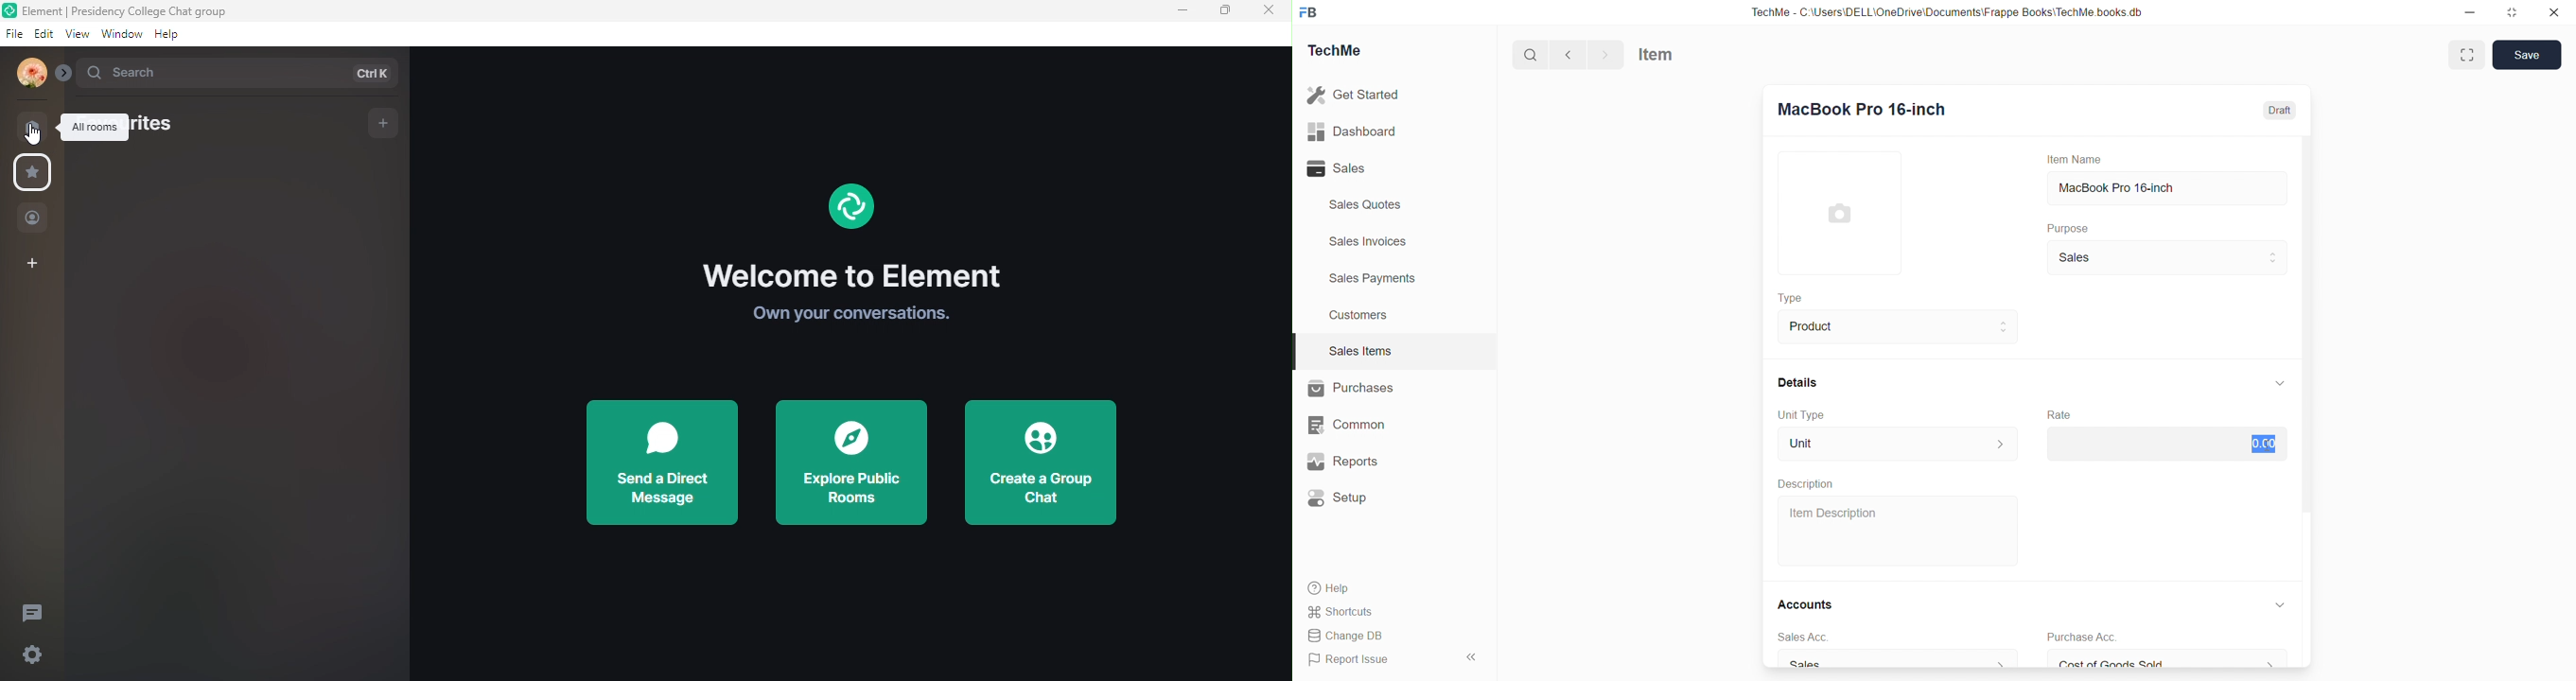 The height and width of the screenshot is (700, 2576). Describe the element at coordinates (2082, 638) in the screenshot. I see `Purchase Acc` at that location.